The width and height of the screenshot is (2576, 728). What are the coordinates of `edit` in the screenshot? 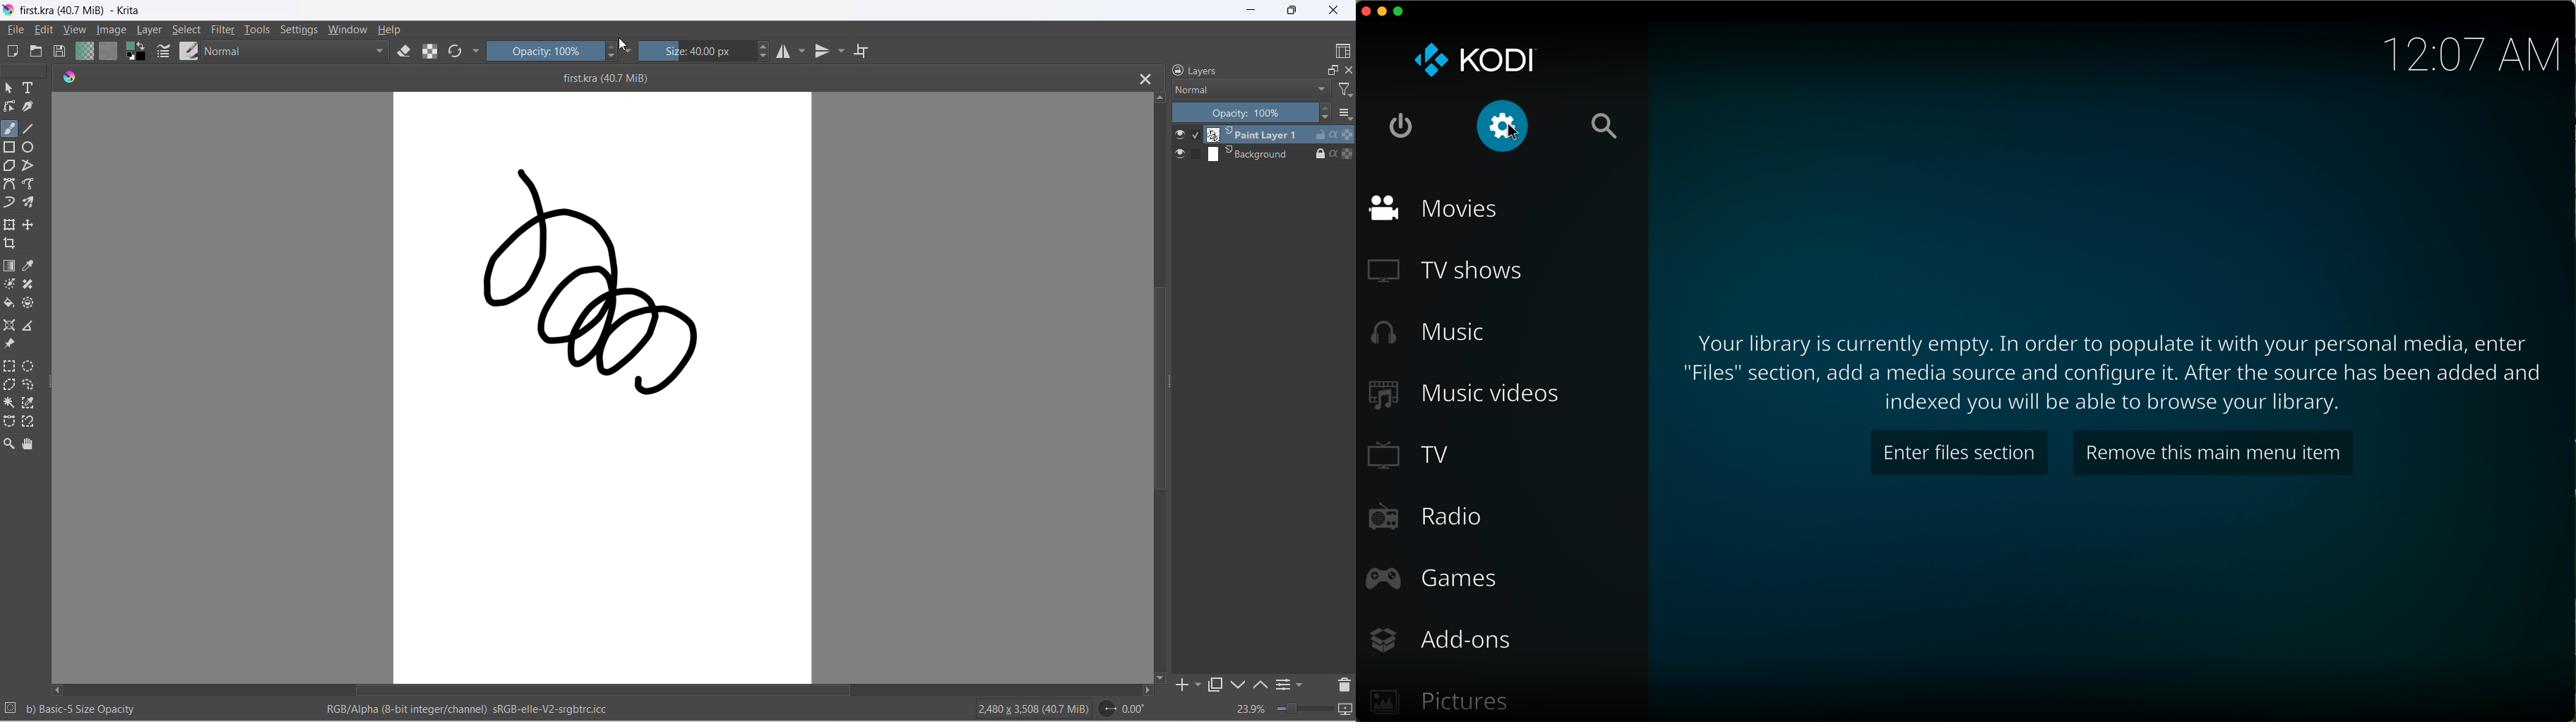 It's located at (44, 30).